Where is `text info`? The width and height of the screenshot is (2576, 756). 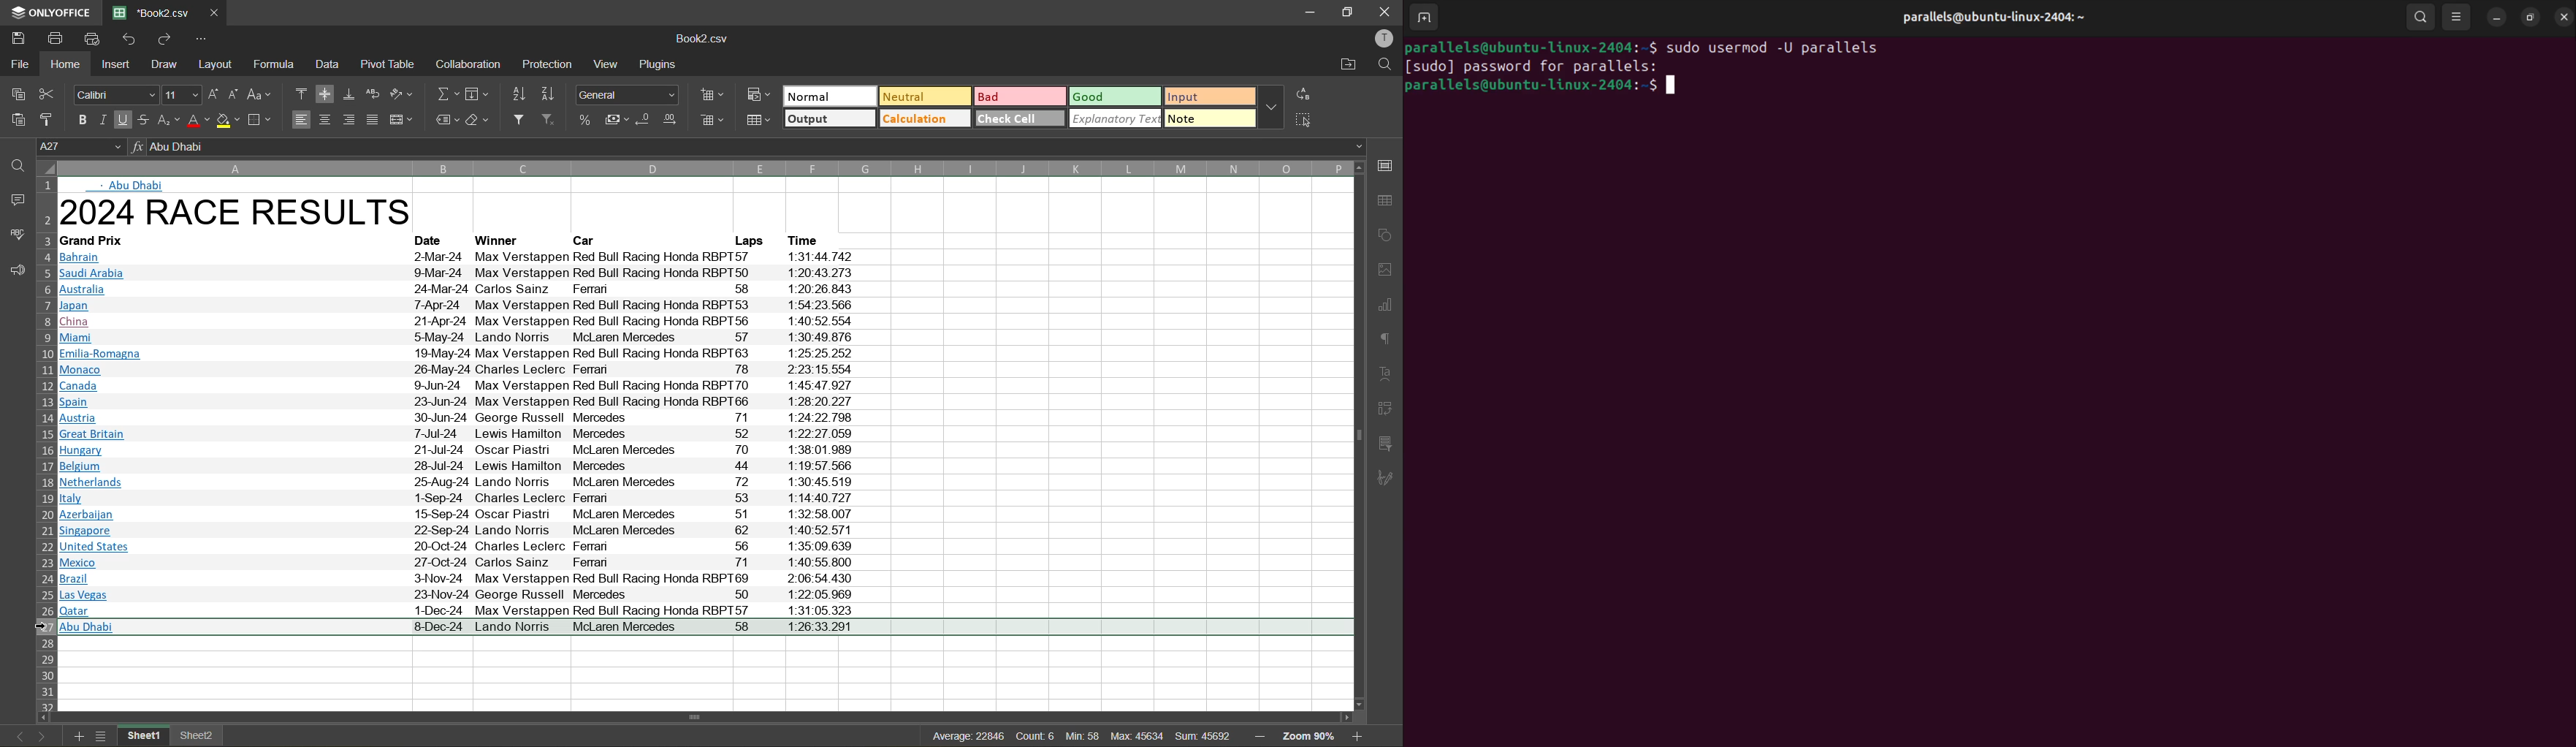
text info is located at coordinates (746, 240).